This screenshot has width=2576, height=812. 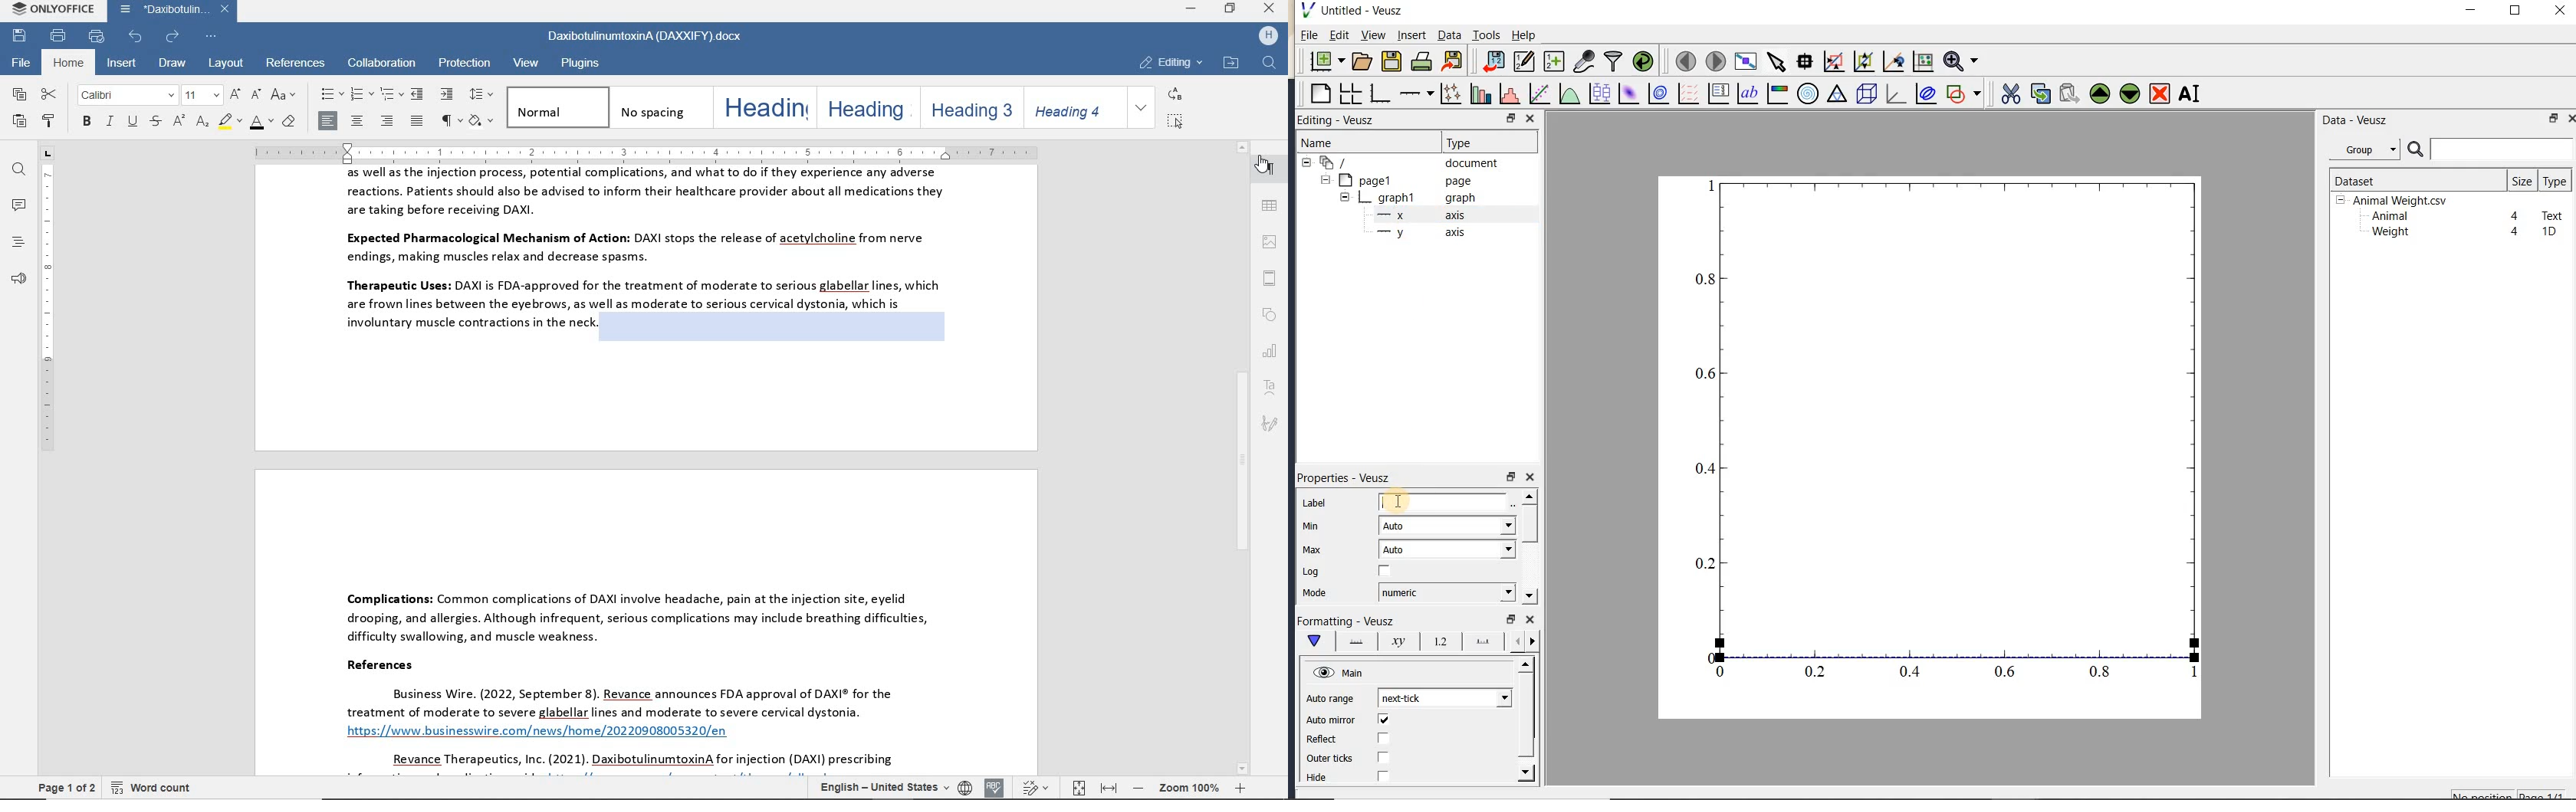 What do you see at coordinates (1539, 93) in the screenshot?
I see `fit a function to data` at bounding box center [1539, 93].